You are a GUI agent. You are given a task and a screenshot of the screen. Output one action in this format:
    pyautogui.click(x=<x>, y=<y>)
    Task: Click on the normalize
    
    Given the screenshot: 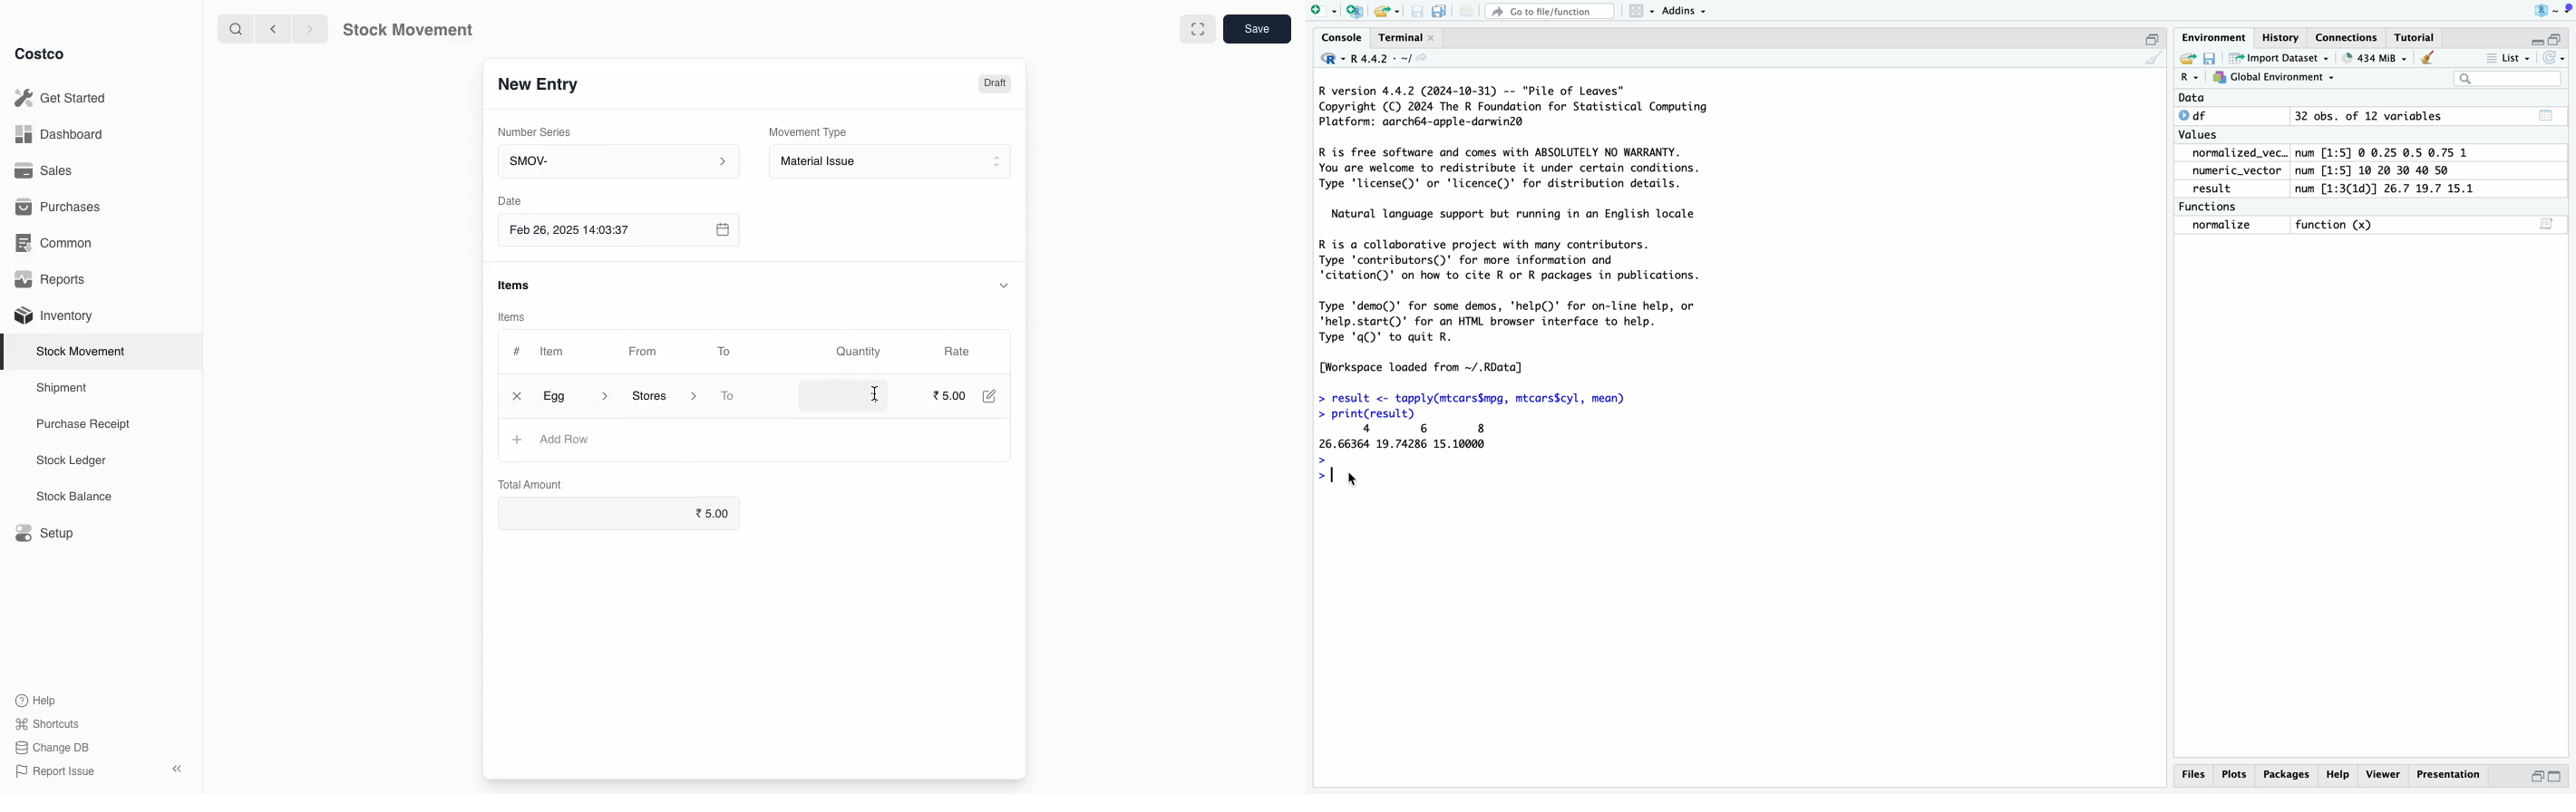 What is the action you would take?
    pyautogui.click(x=2223, y=225)
    